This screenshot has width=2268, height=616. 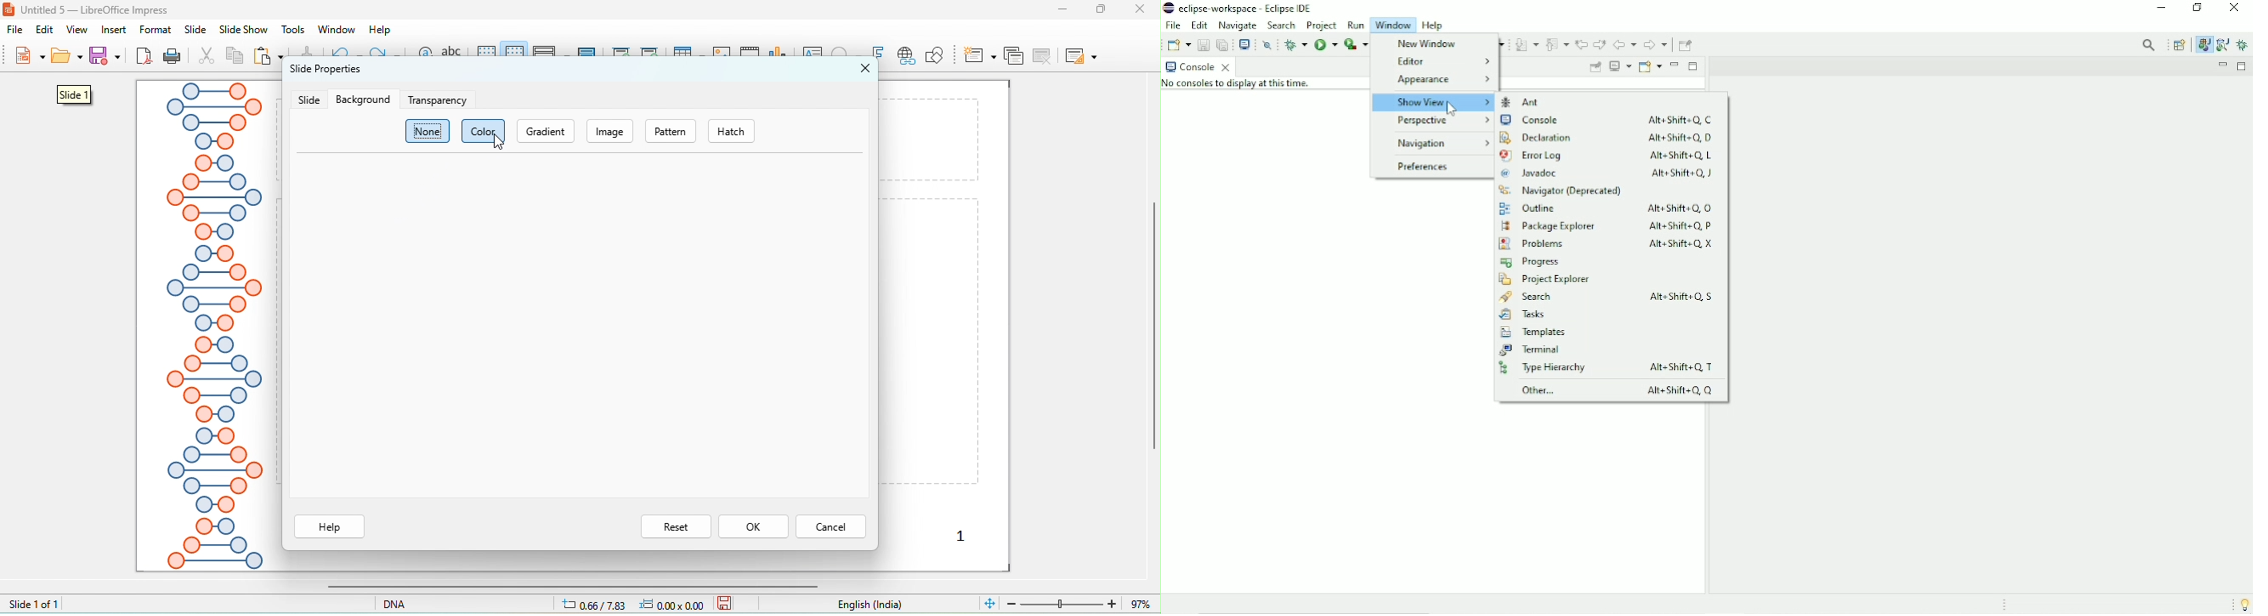 What do you see at coordinates (1526, 45) in the screenshot?
I see `Next Annotation` at bounding box center [1526, 45].